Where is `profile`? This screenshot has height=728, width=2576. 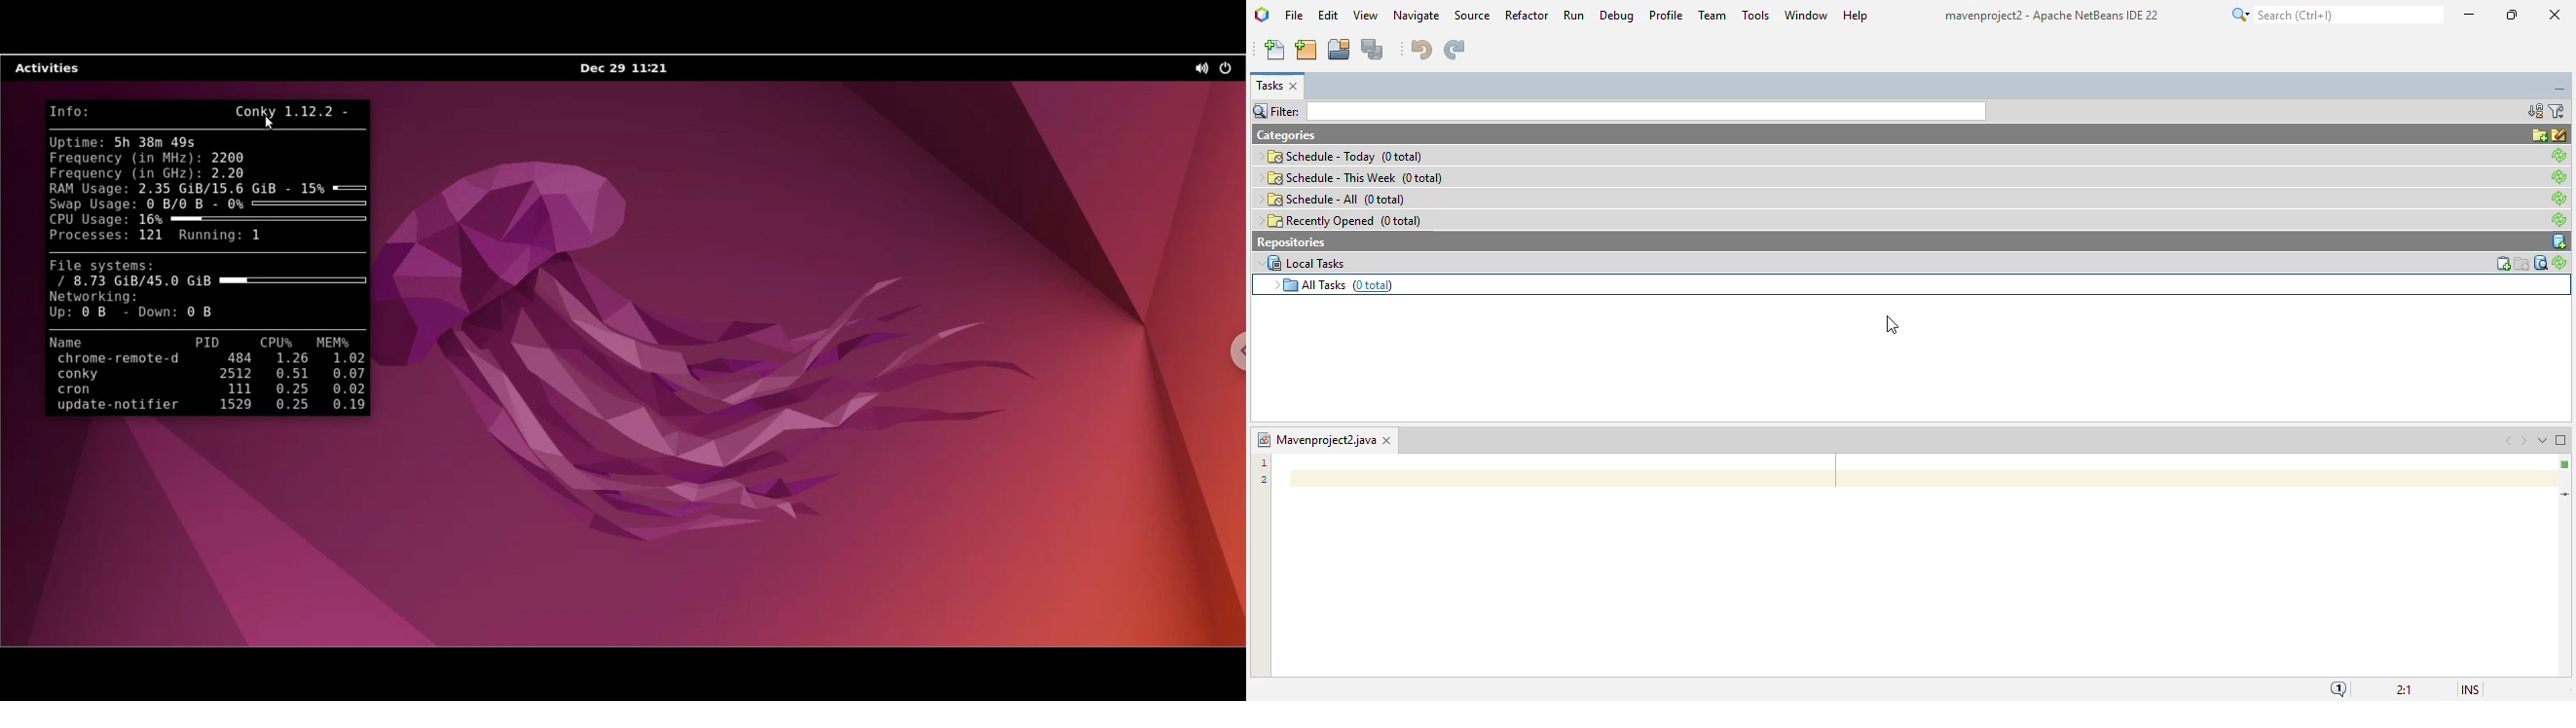
profile is located at coordinates (1668, 15).